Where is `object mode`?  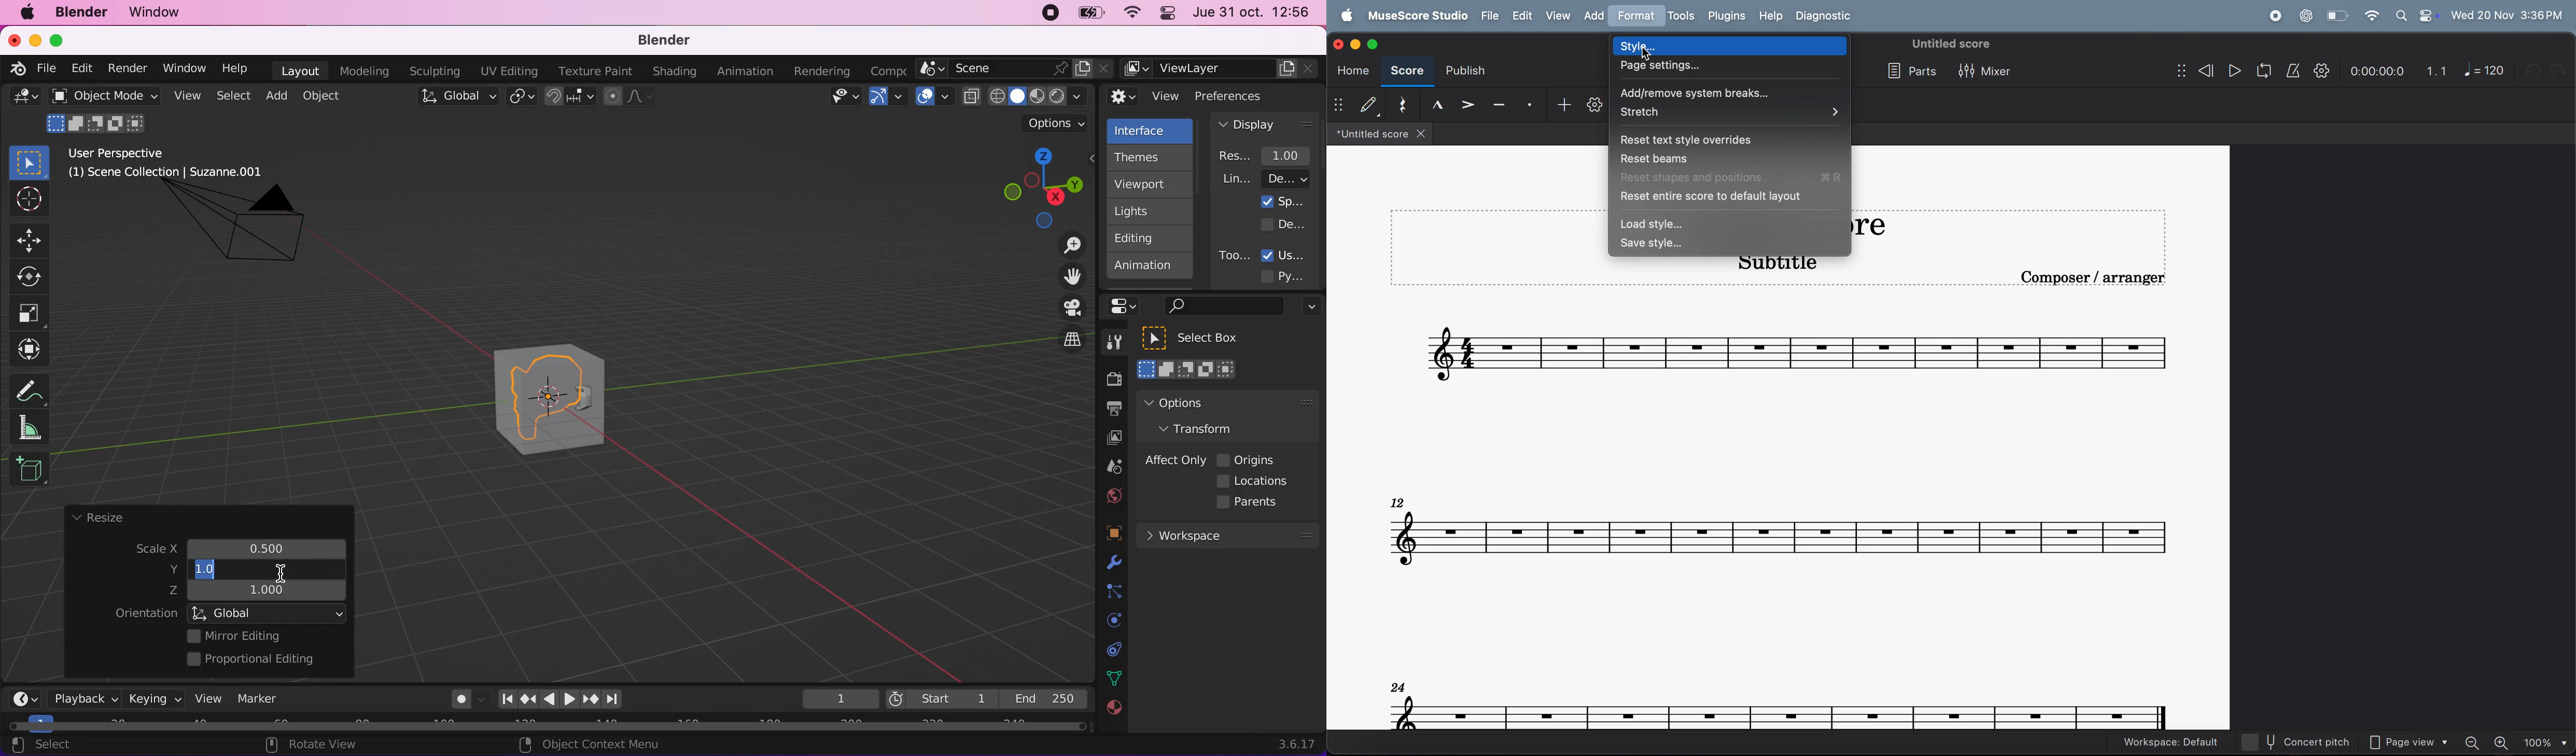 object mode is located at coordinates (101, 95).